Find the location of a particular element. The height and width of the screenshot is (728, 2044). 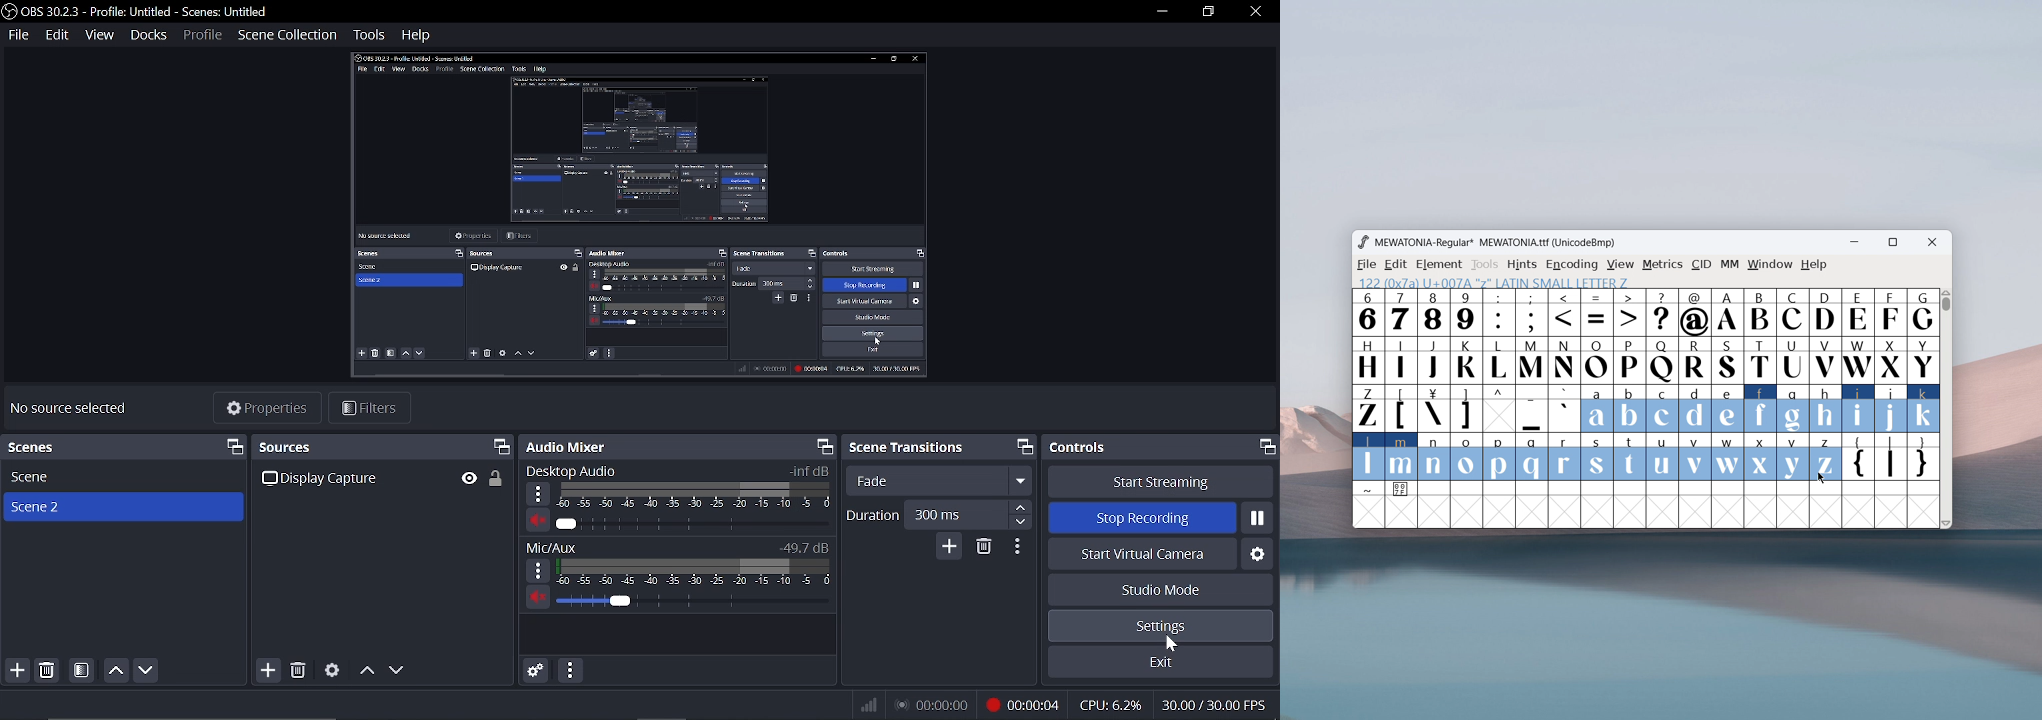

mic/aux menu is located at coordinates (538, 569).